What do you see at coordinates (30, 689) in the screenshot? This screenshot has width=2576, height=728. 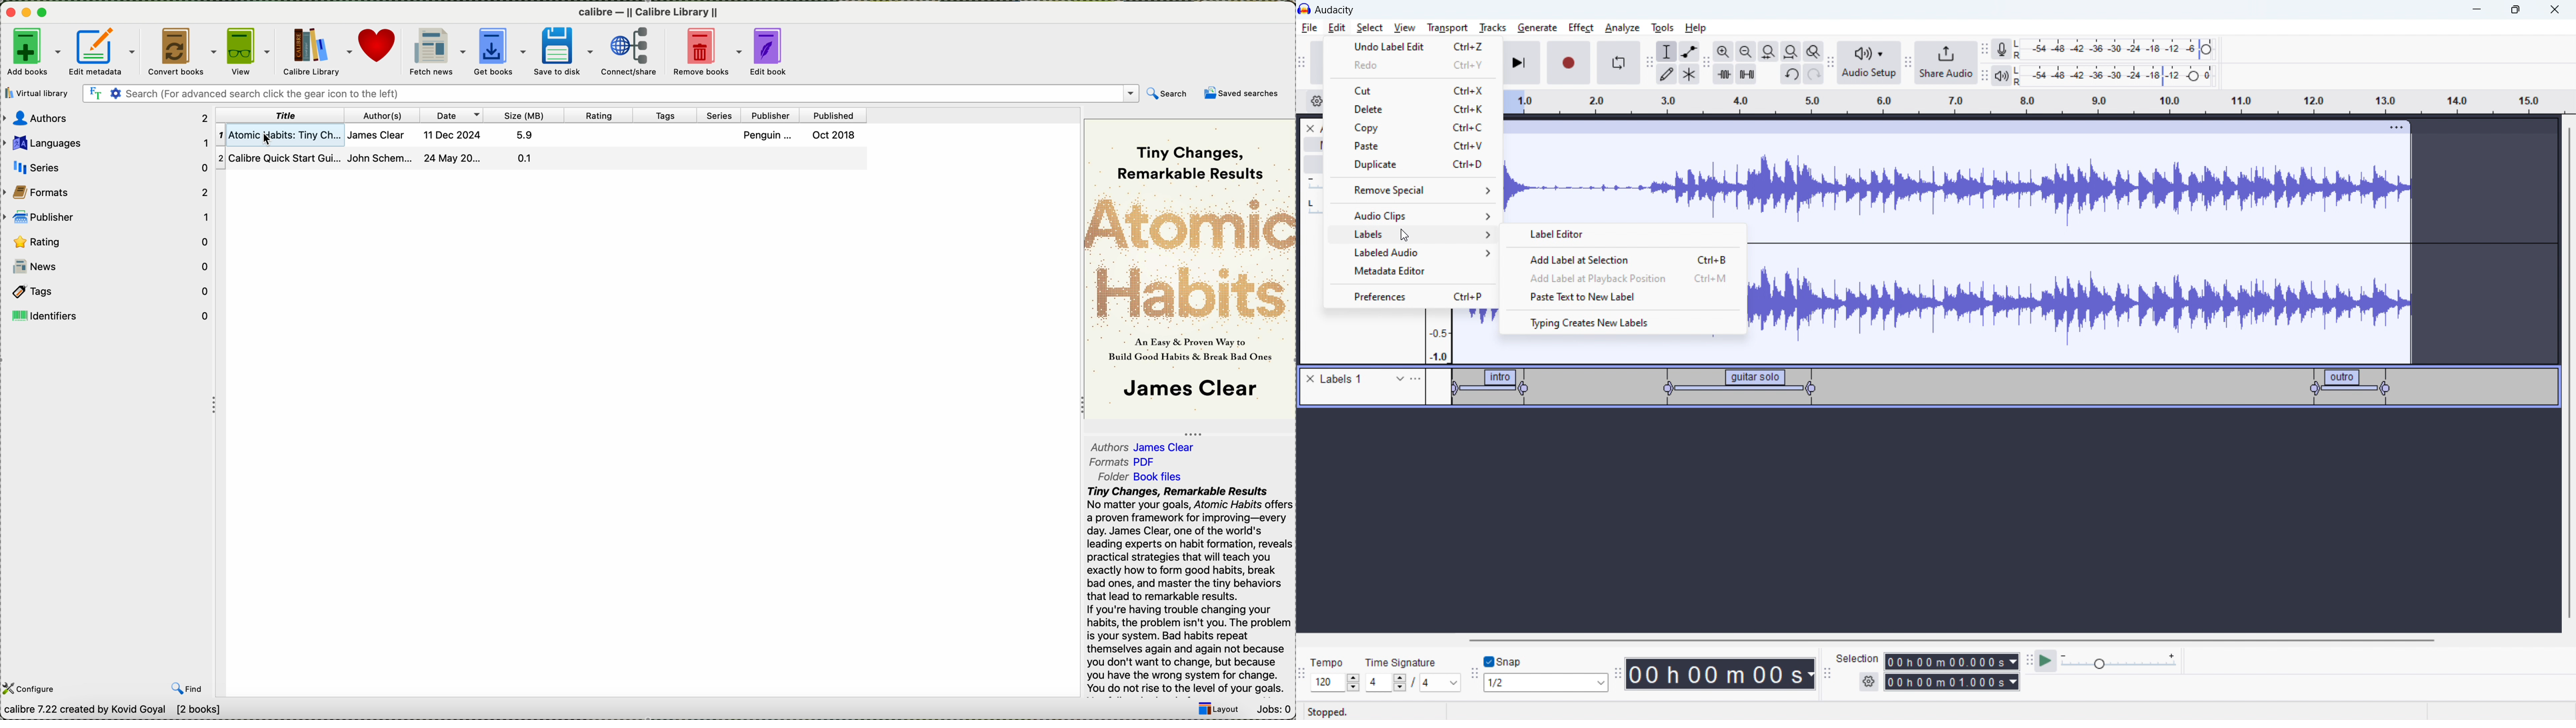 I see `configure` at bounding box center [30, 689].